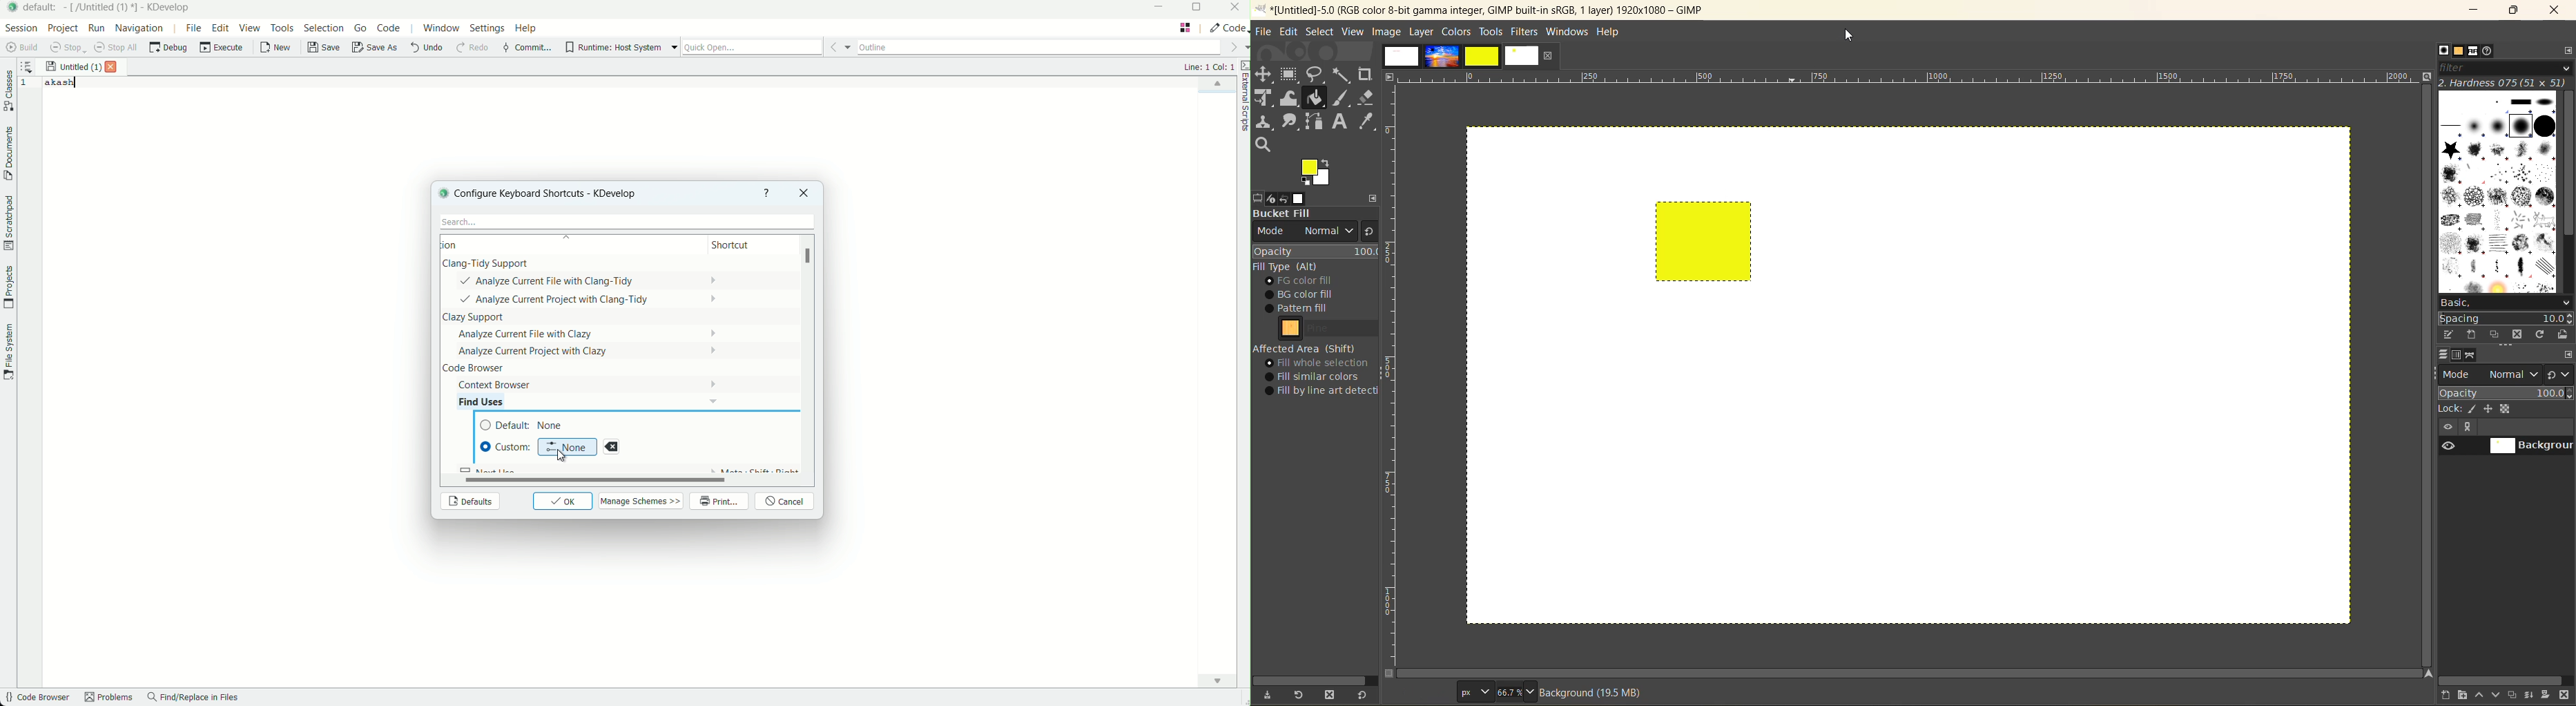 The width and height of the screenshot is (2576, 728). What do you see at coordinates (1281, 198) in the screenshot?
I see `undo history` at bounding box center [1281, 198].